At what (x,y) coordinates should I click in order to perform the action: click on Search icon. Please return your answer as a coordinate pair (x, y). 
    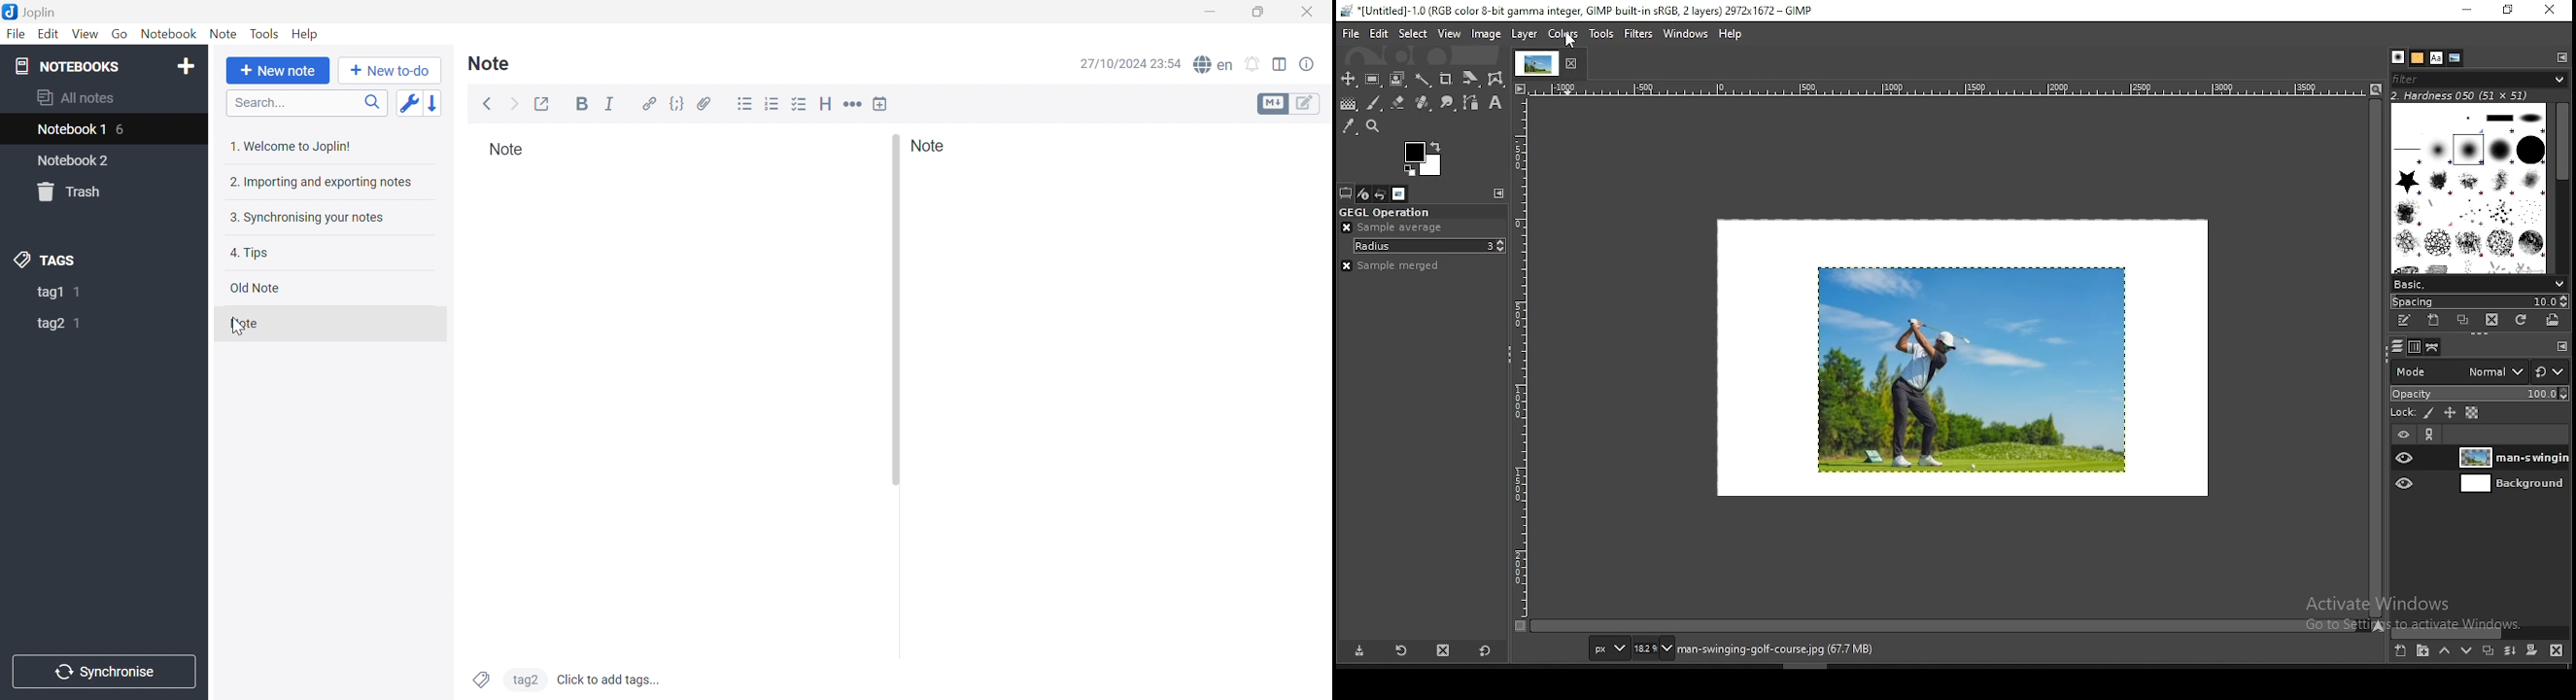
    Looking at the image, I should click on (369, 104).